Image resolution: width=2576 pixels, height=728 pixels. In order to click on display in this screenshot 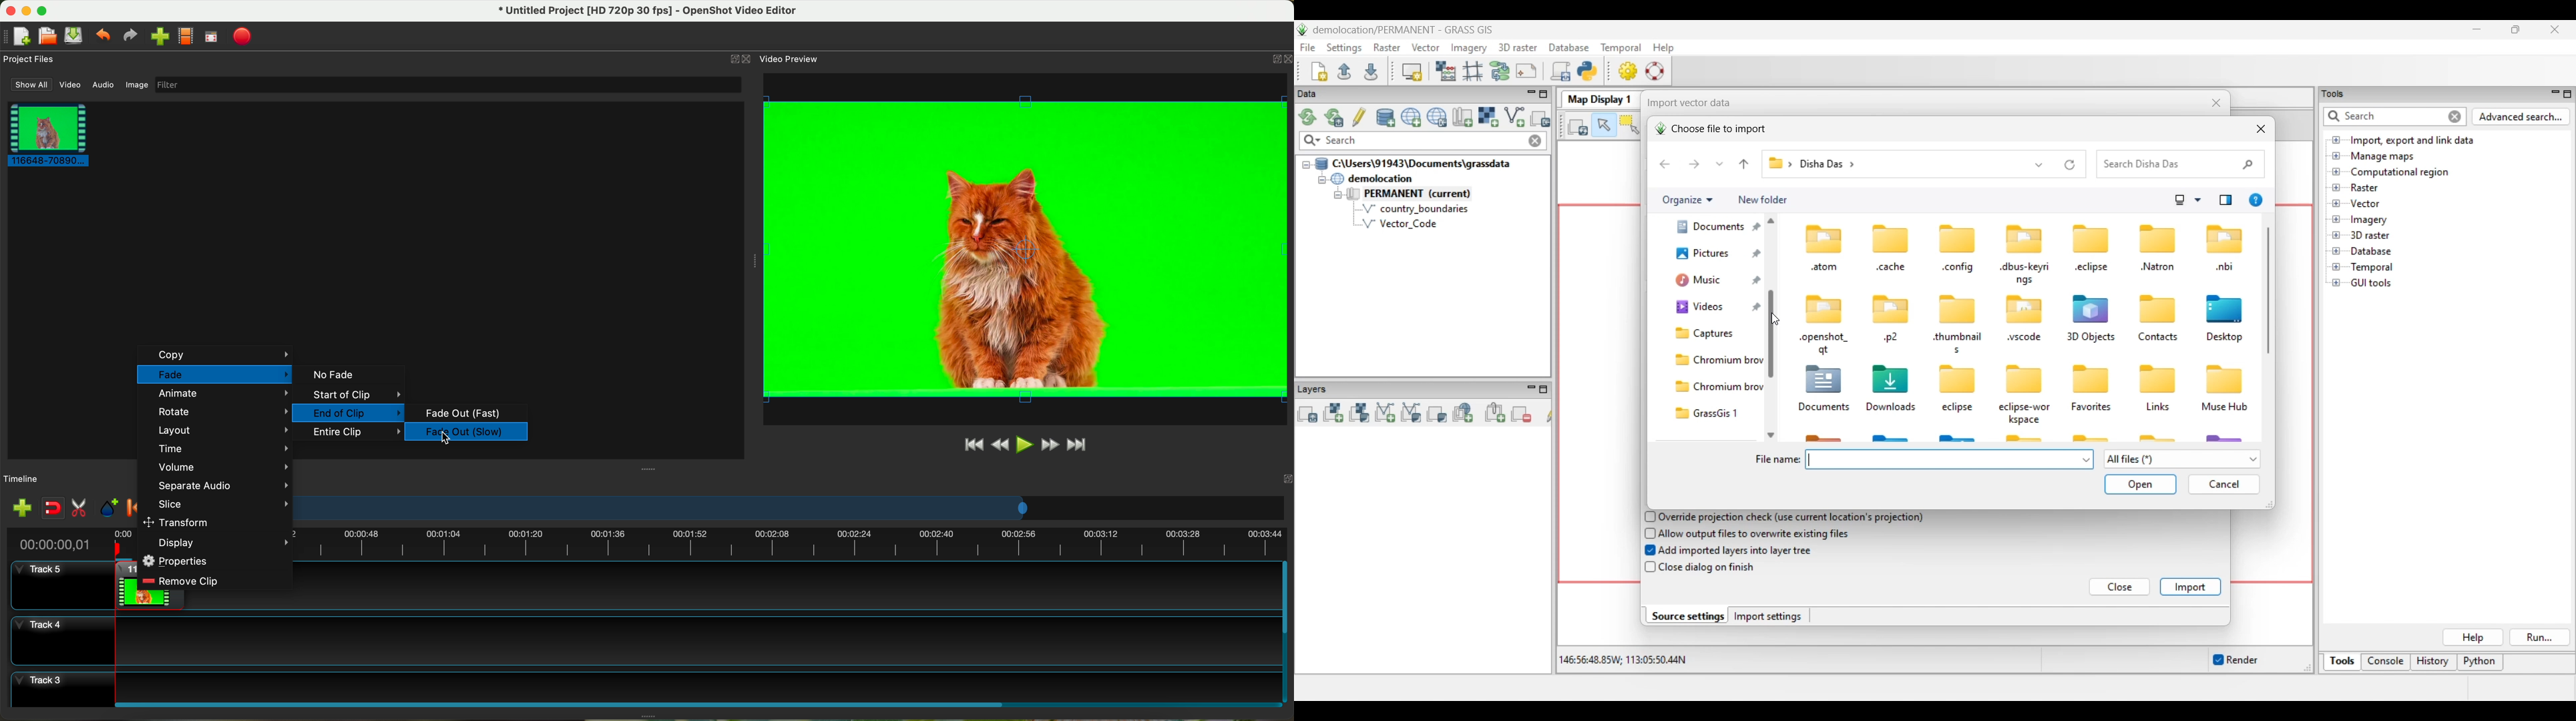, I will do `click(223, 543)`.